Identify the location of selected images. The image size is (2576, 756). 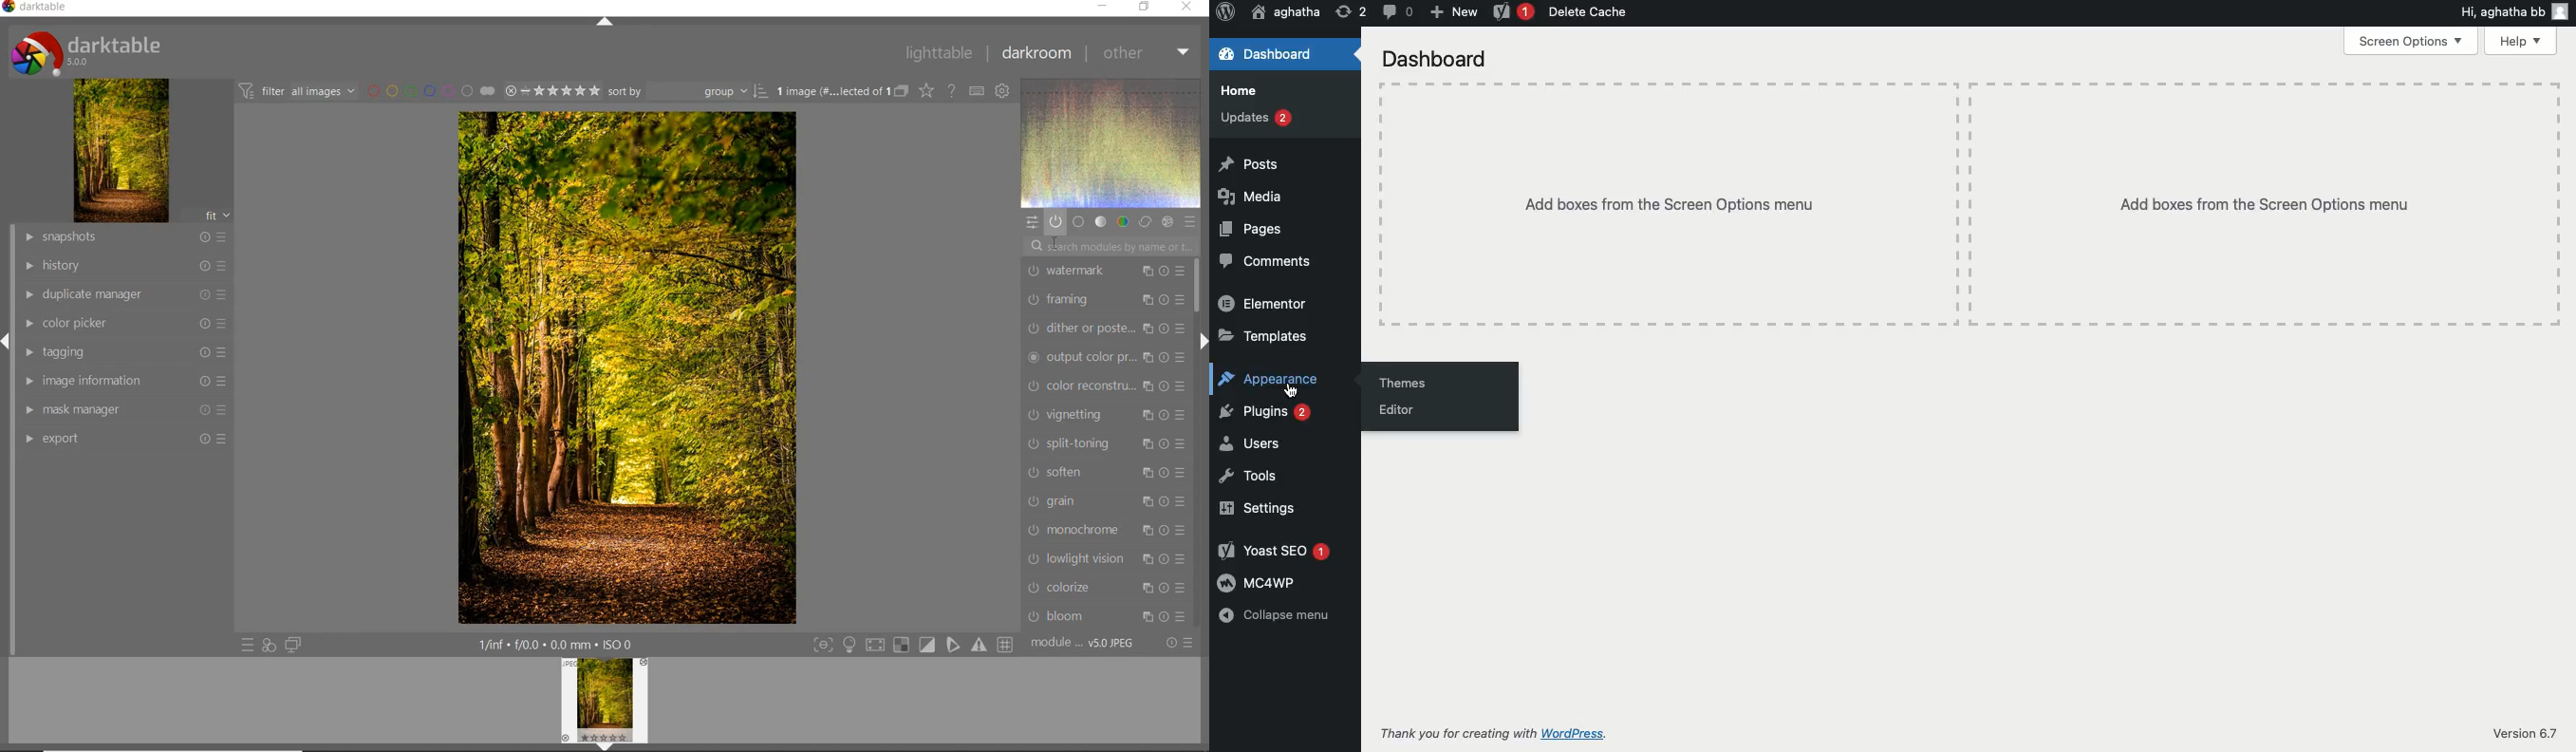
(830, 91).